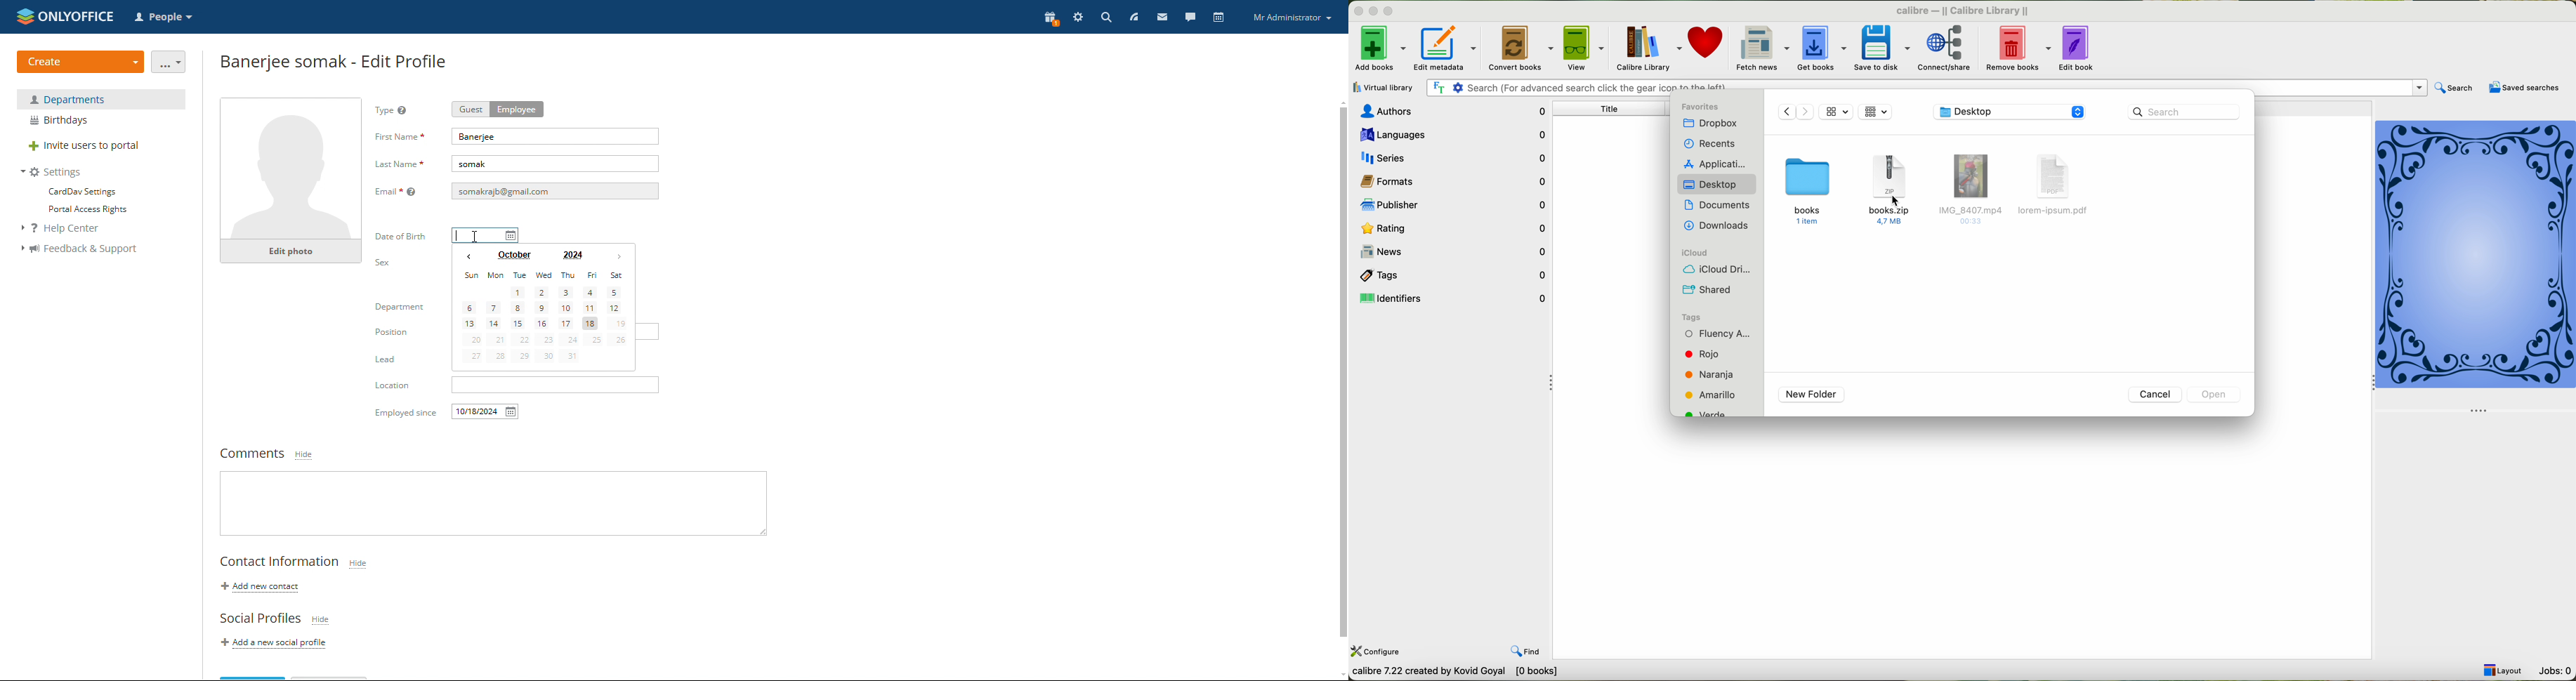  What do you see at coordinates (2019, 49) in the screenshot?
I see `remove books` at bounding box center [2019, 49].